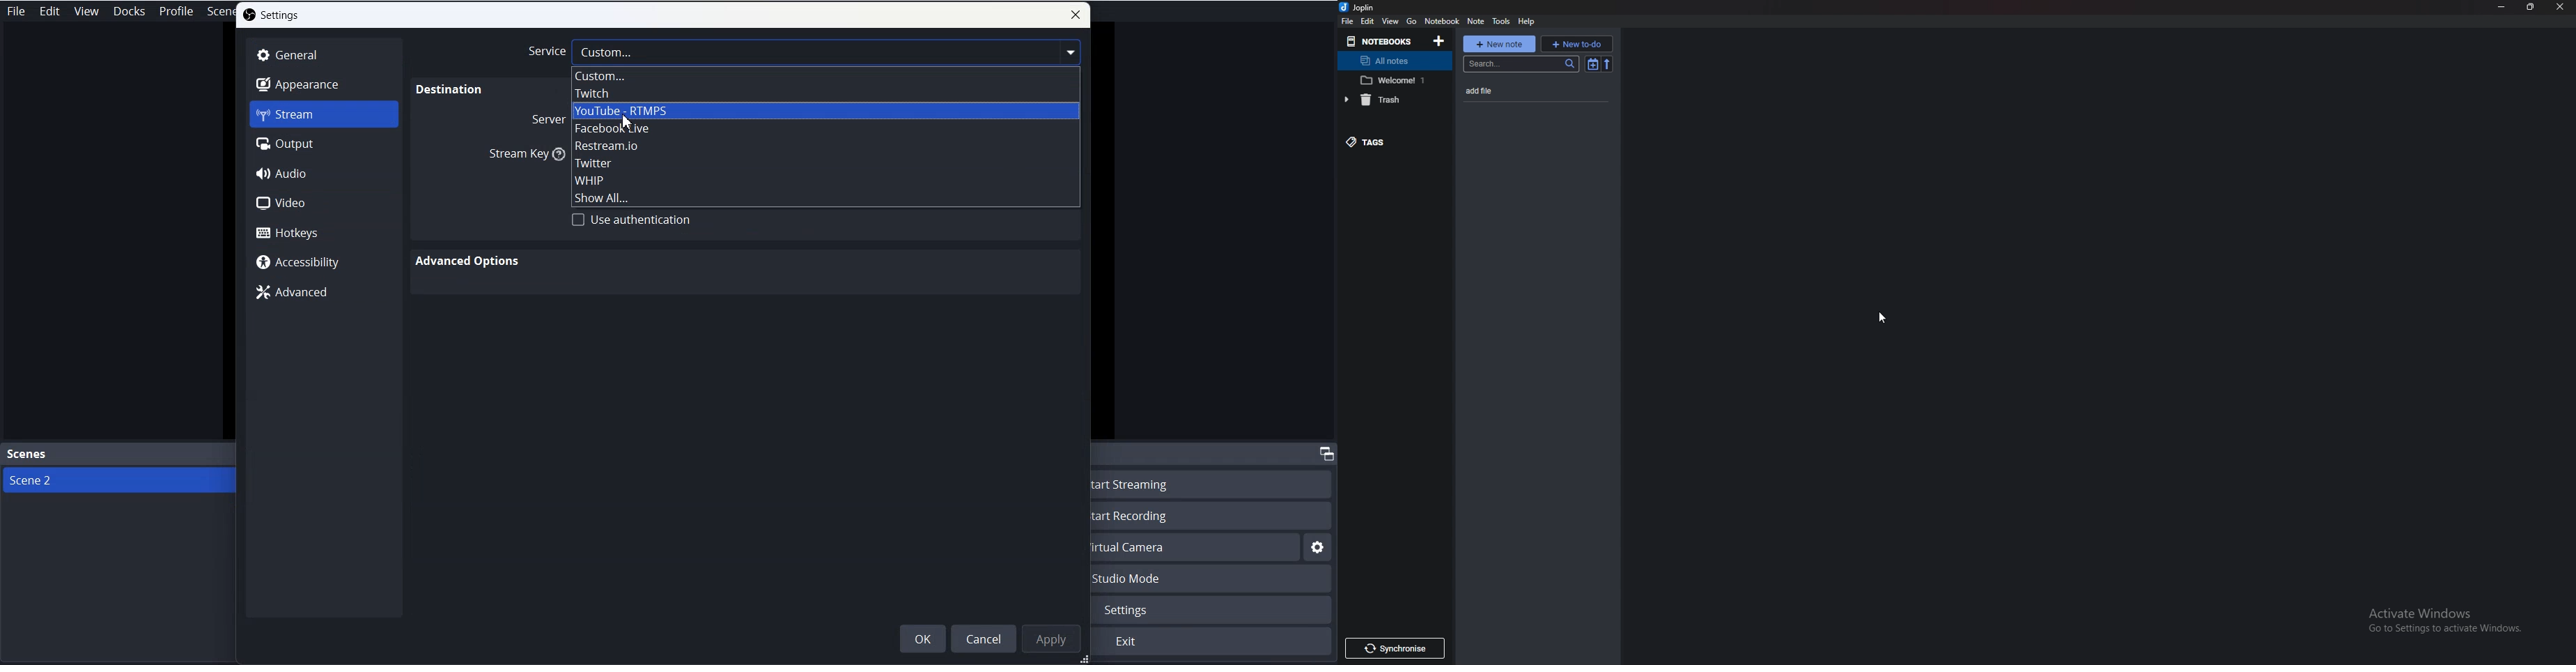 This screenshot has width=2576, height=672. I want to click on General, so click(324, 55).